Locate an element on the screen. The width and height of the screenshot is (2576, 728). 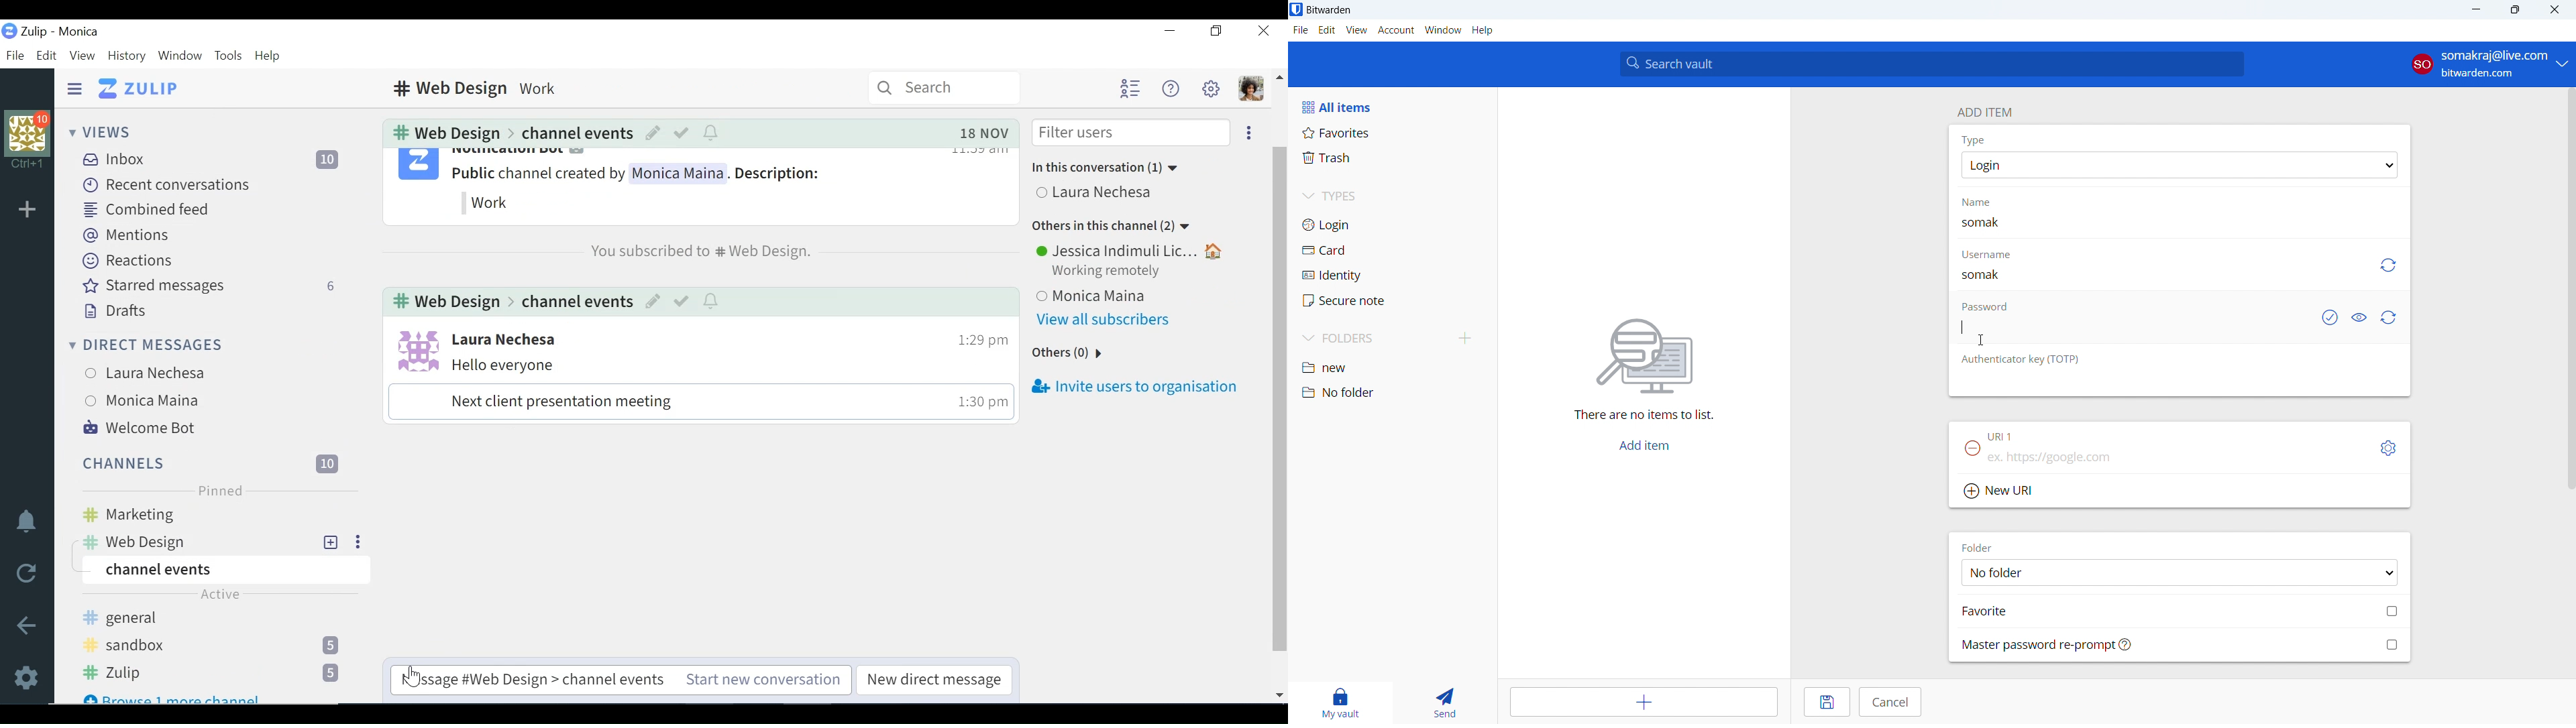
View all subscribers is located at coordinates (1109, 320).